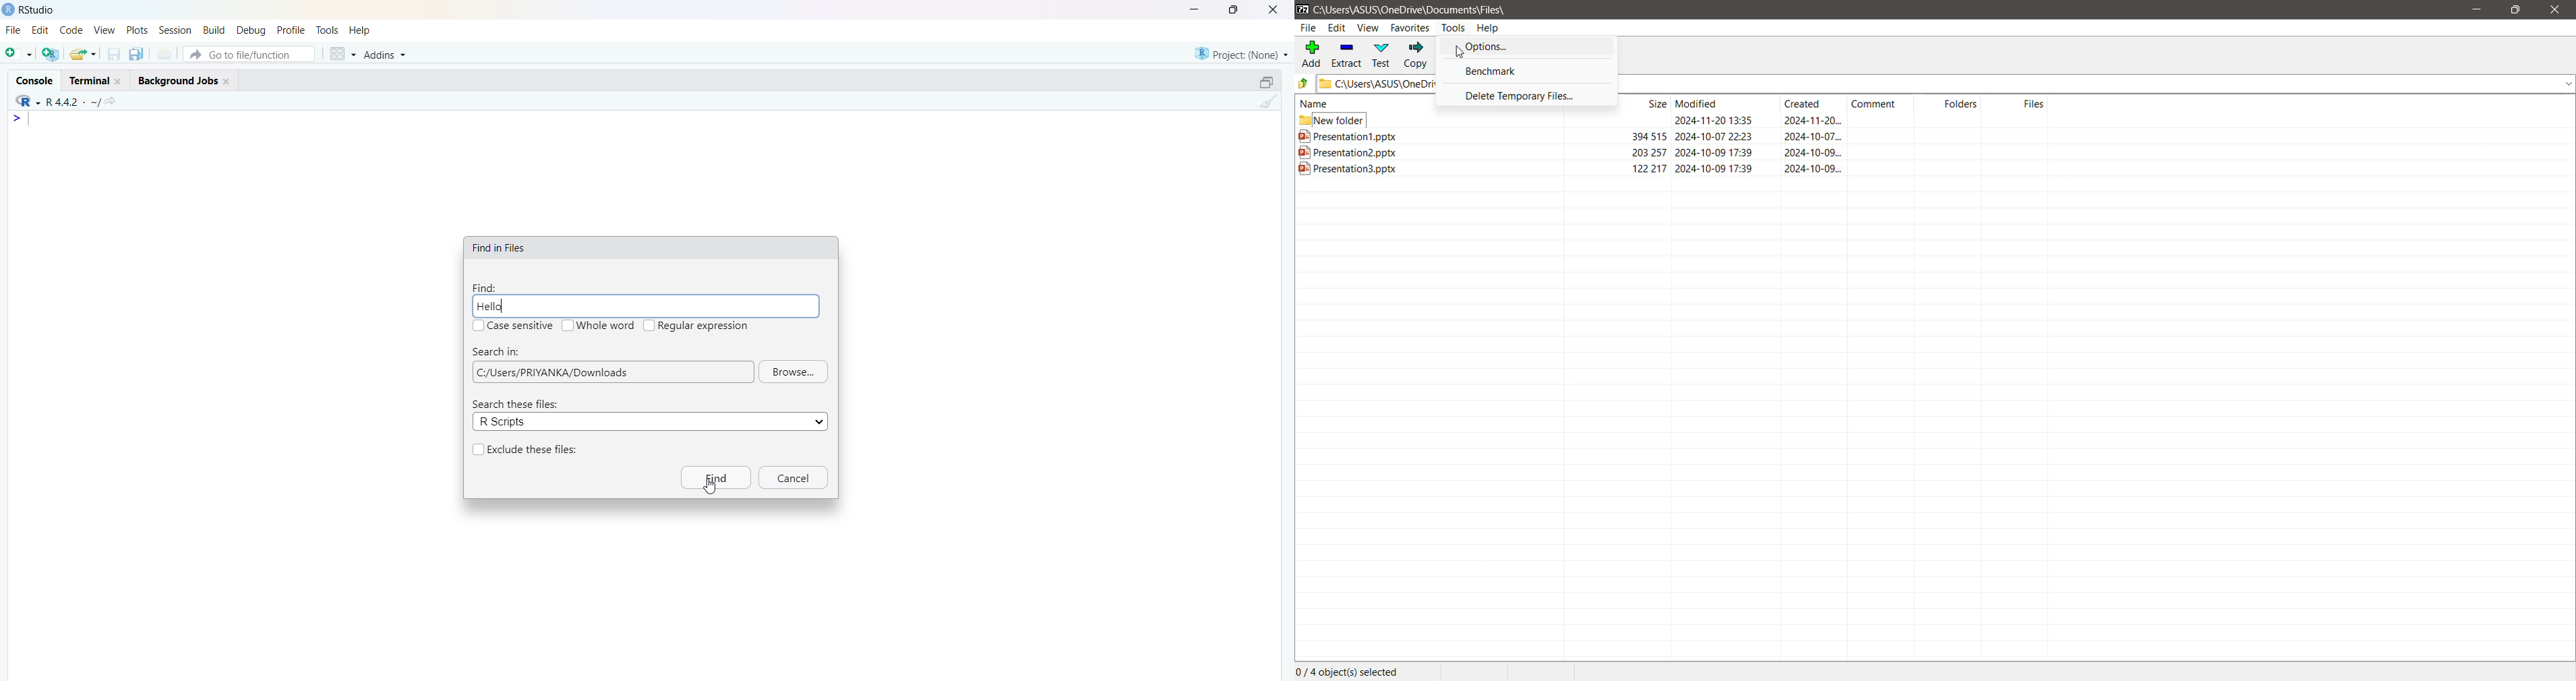 This screenshot has width=2576, height=700. What do you see at coordinates (1347, 55) in the screenshot?
I see `Extract` at bounding box center [1347, 55].